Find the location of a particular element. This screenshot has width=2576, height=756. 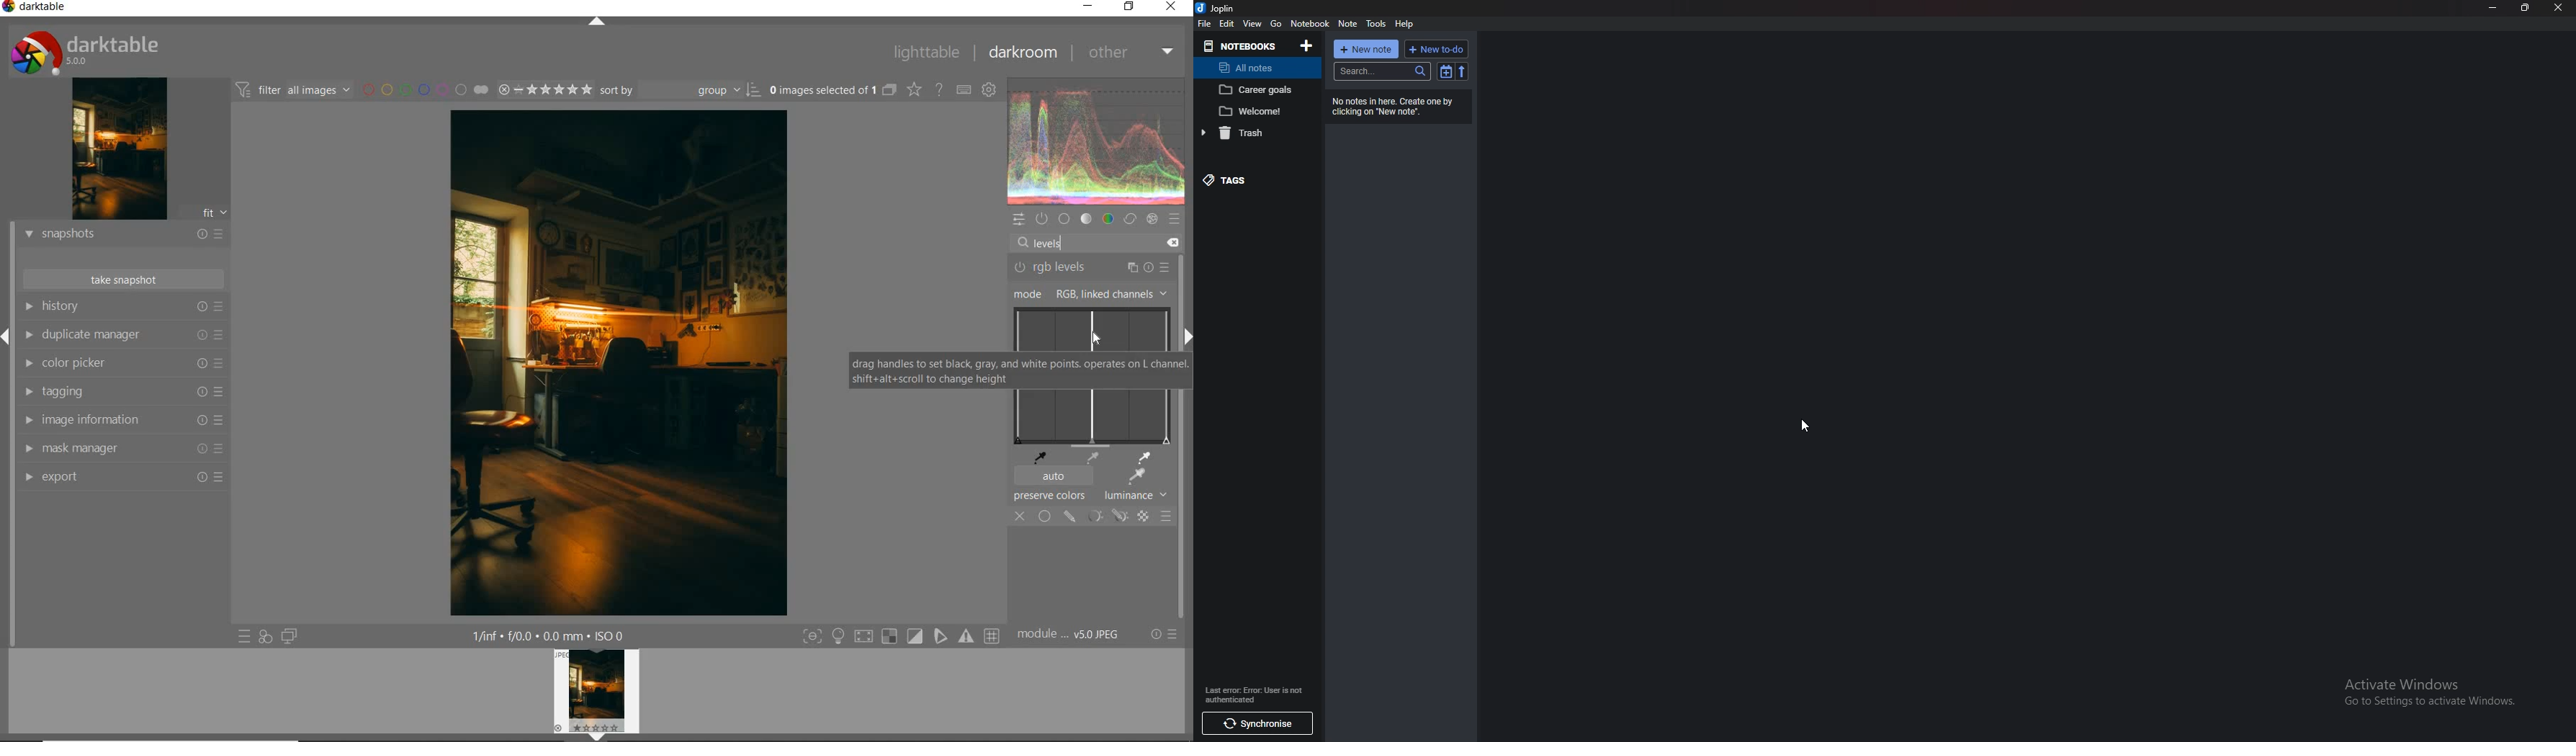

image preview is located at coordinates (117, 151).